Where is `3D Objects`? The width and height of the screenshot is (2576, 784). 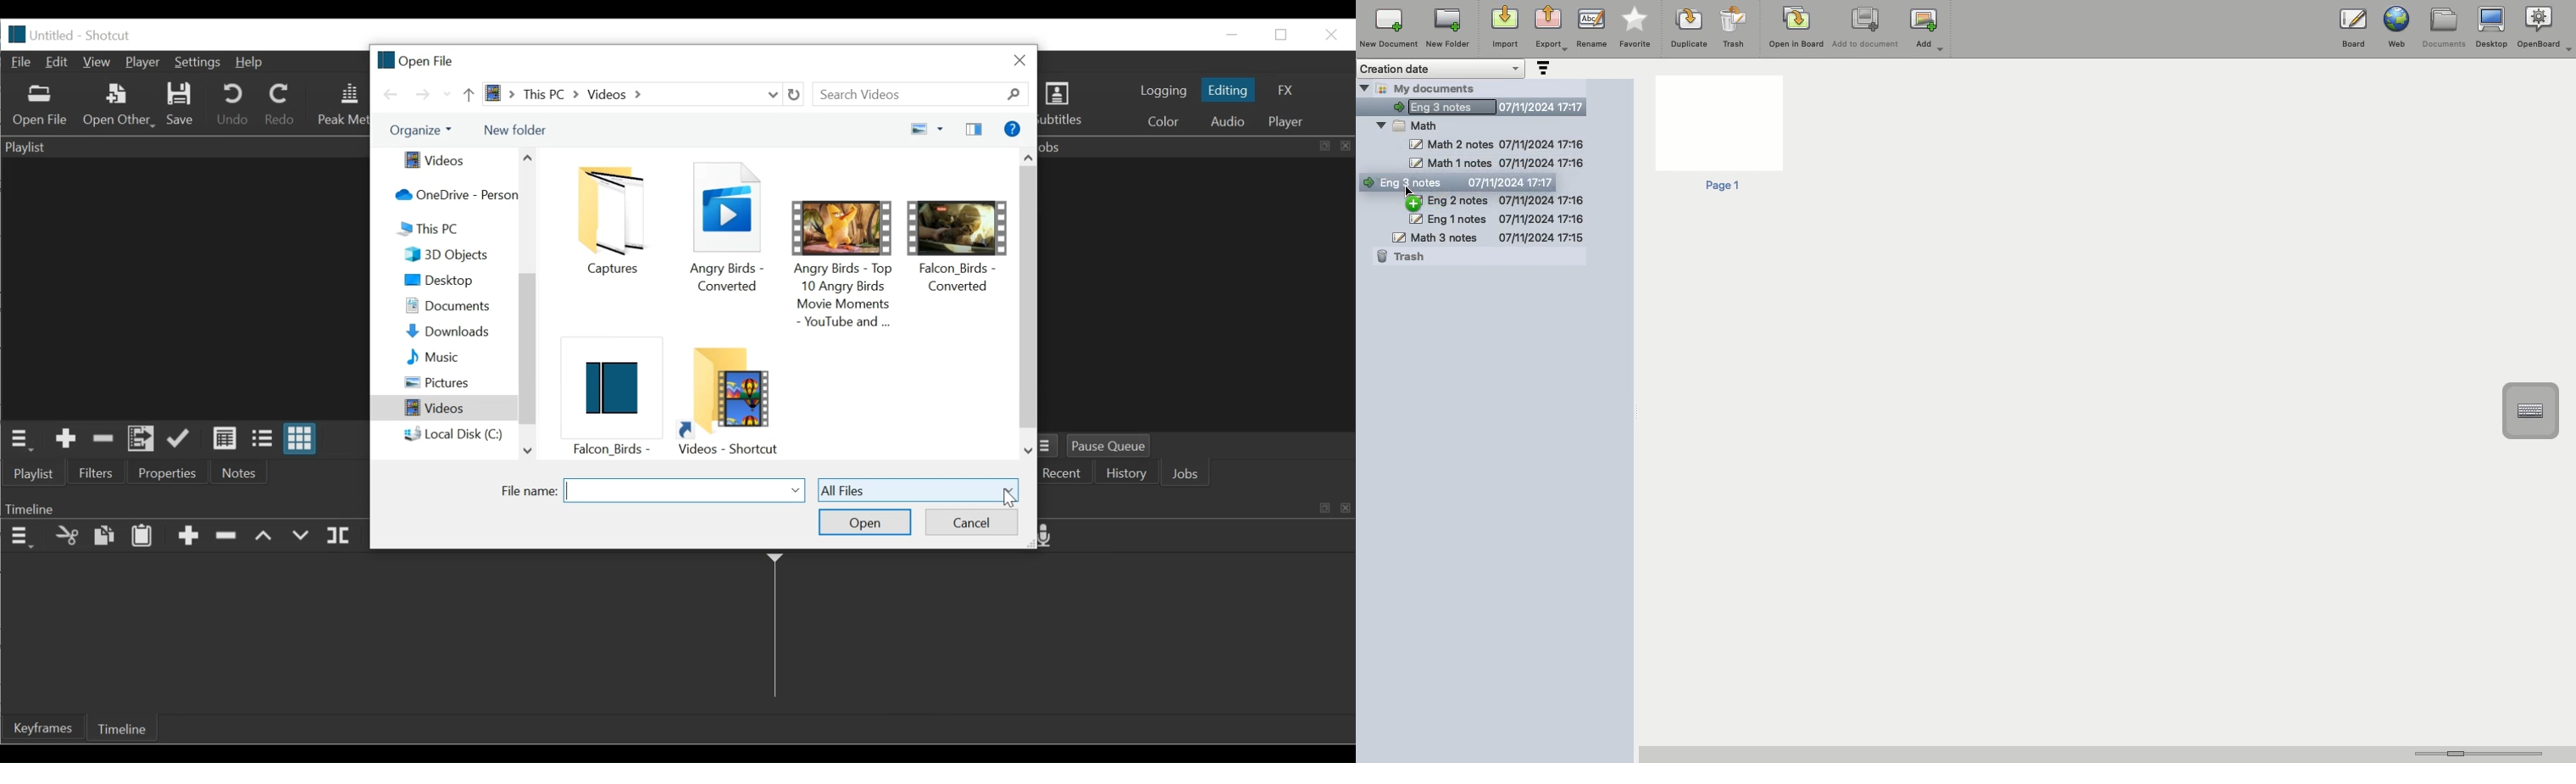 3D Objects is located at coordinates (458, 254).